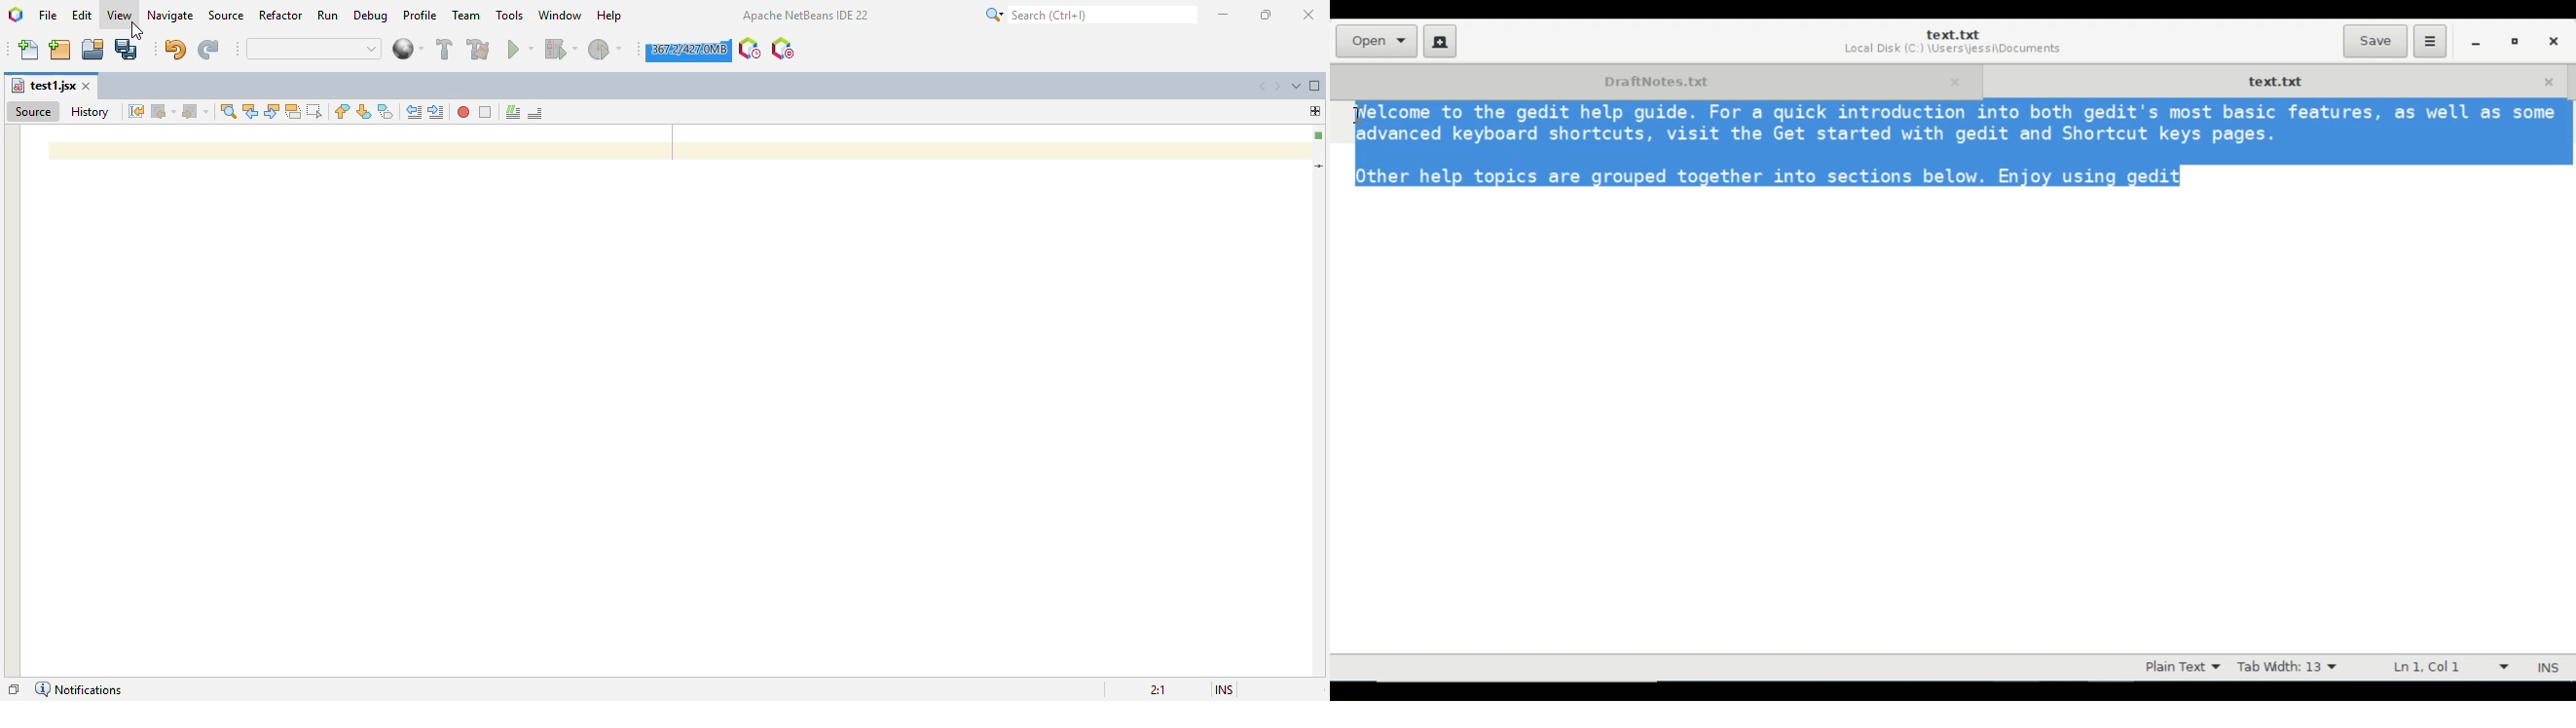 Image resolution: width=2576 pixels, height=728 pixels. I want to click on Tab Width, so click(2287, 667).